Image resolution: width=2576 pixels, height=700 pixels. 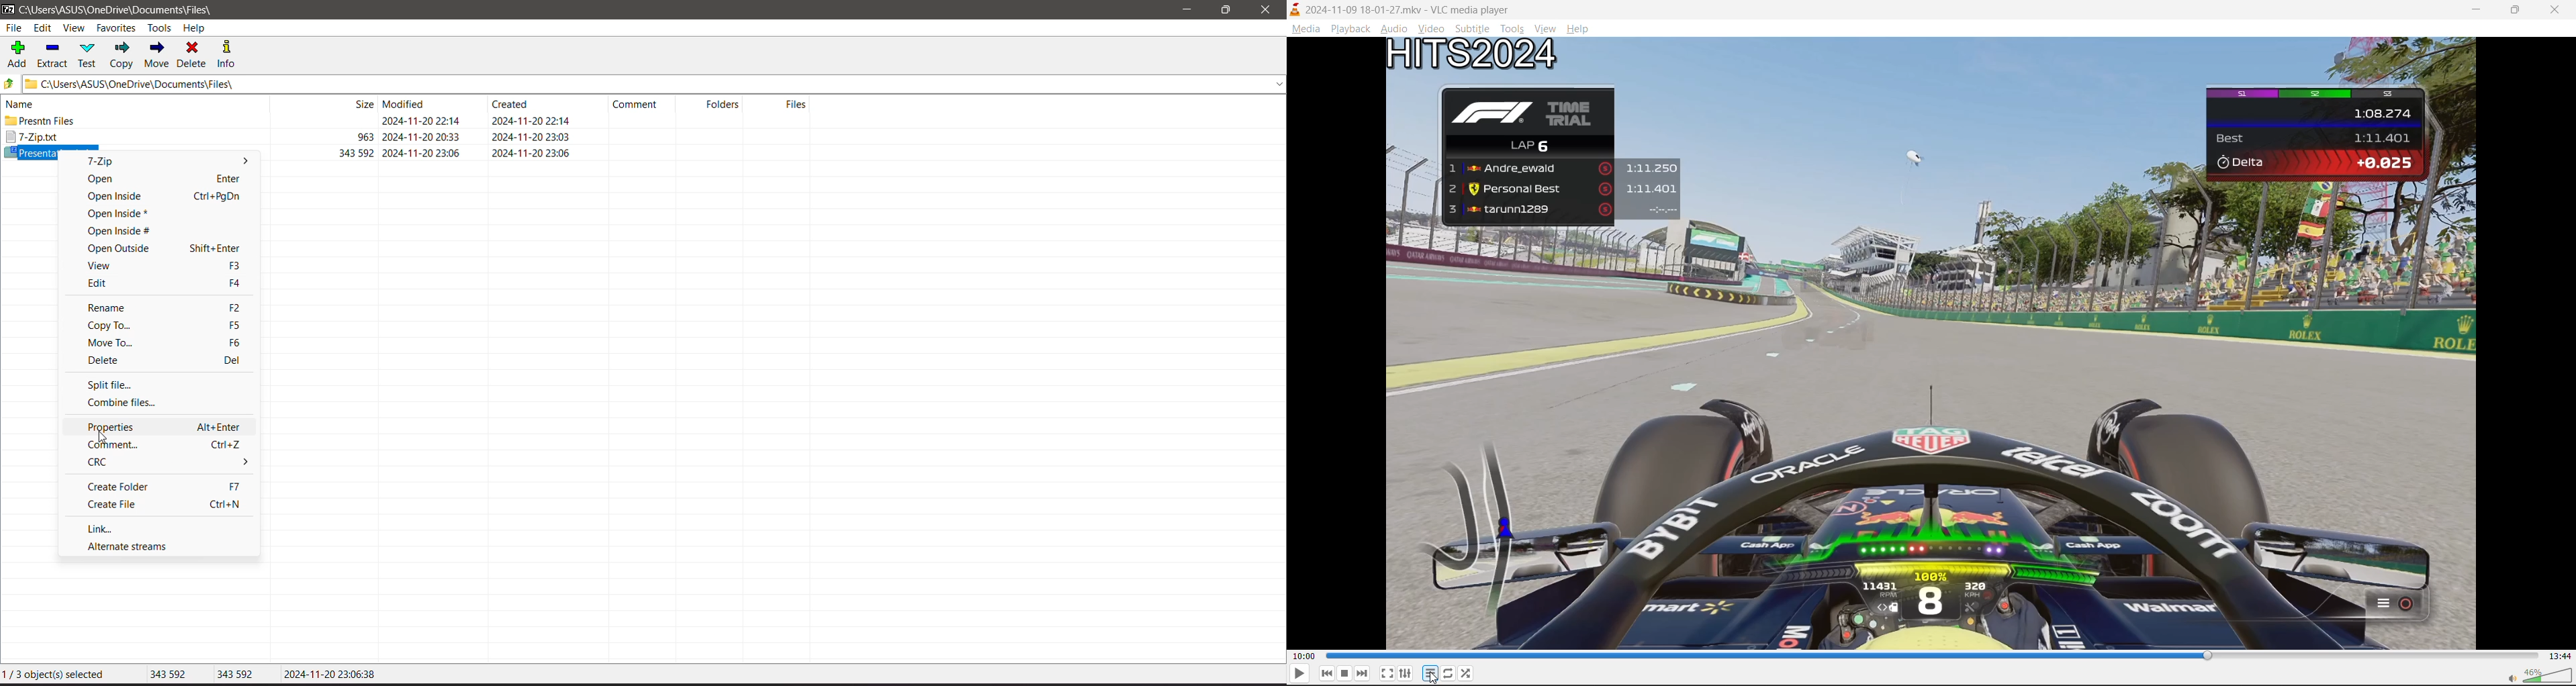 I want to click on Open Inside, so click(x=159, y=196).